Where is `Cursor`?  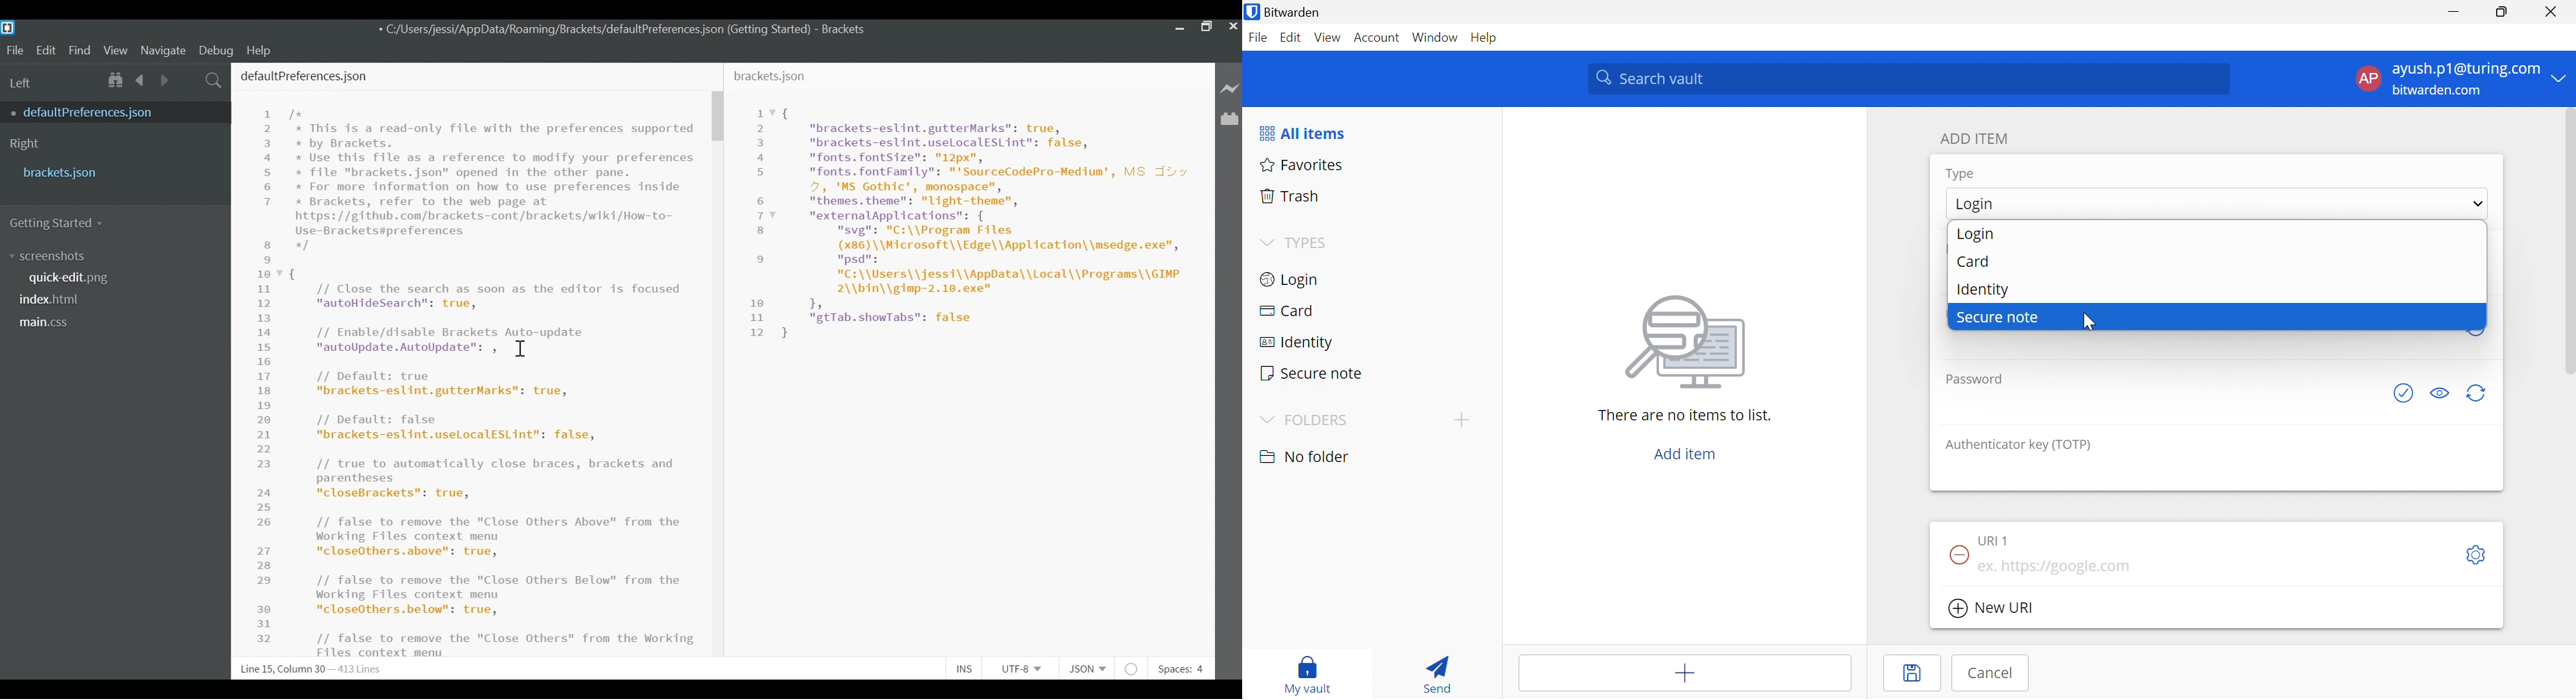 Cursor is located at coordinates (2090, 320).